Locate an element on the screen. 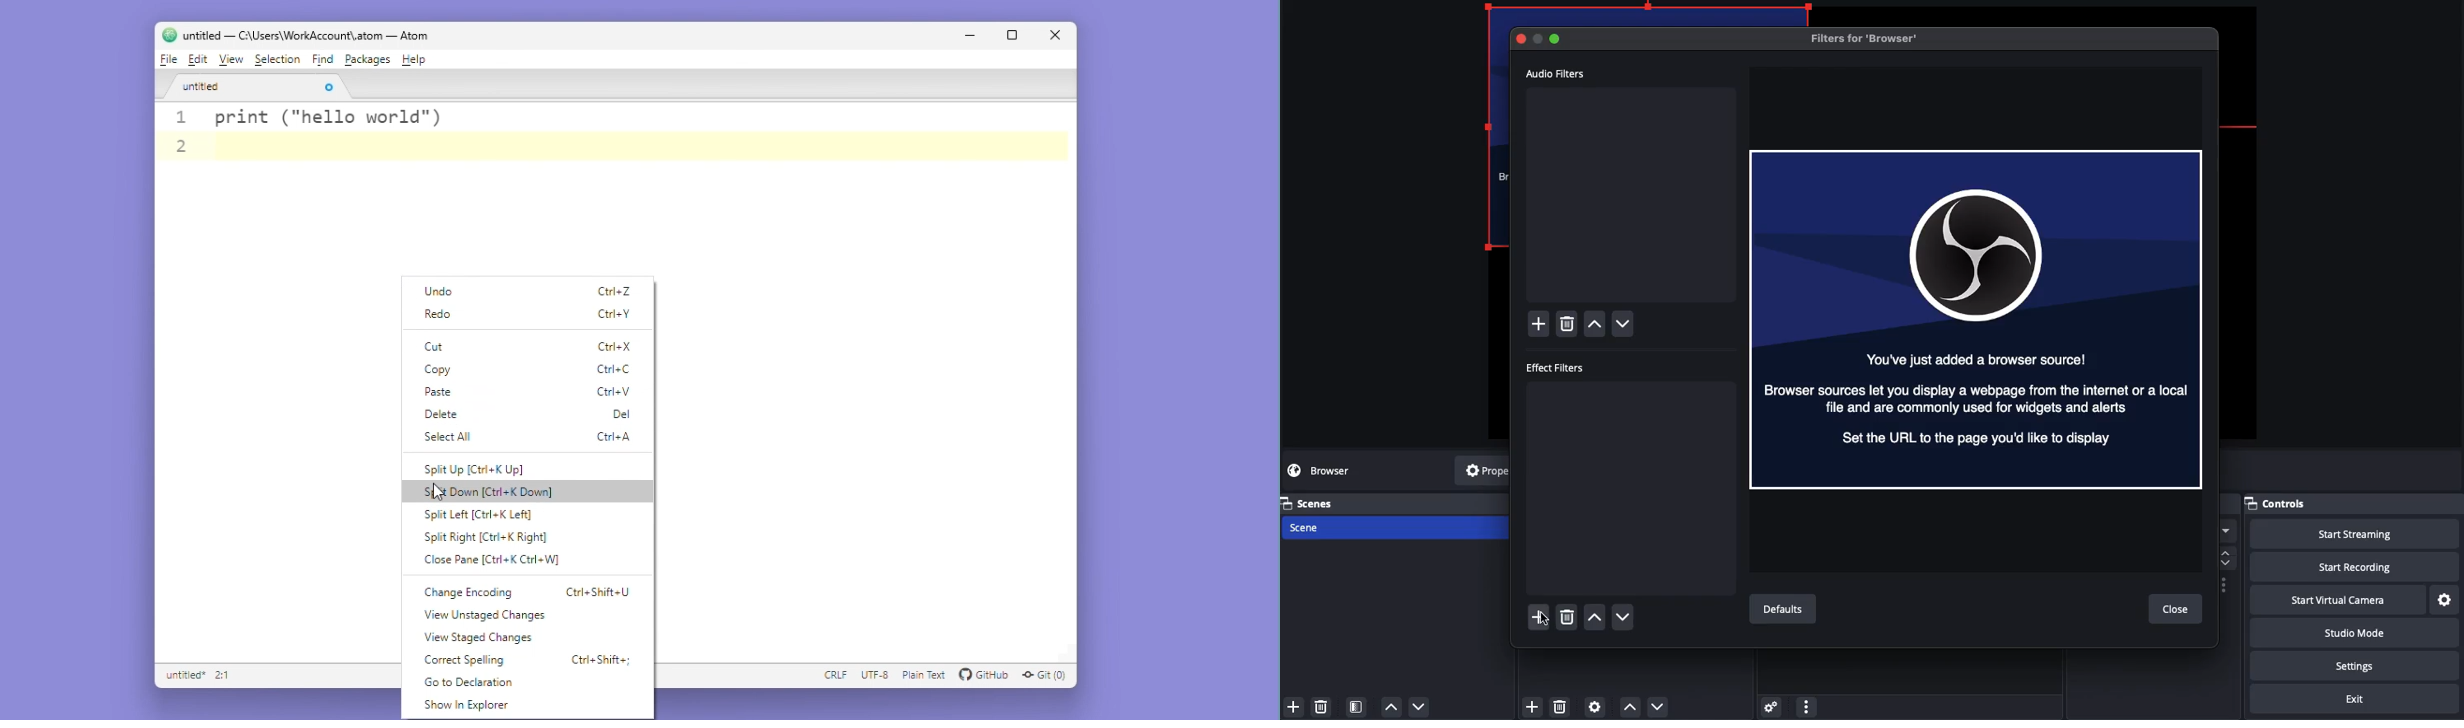 Image resolution: width=2464 pixels, height=728 pixels. Defaults is located at coordinates (1787, 610).